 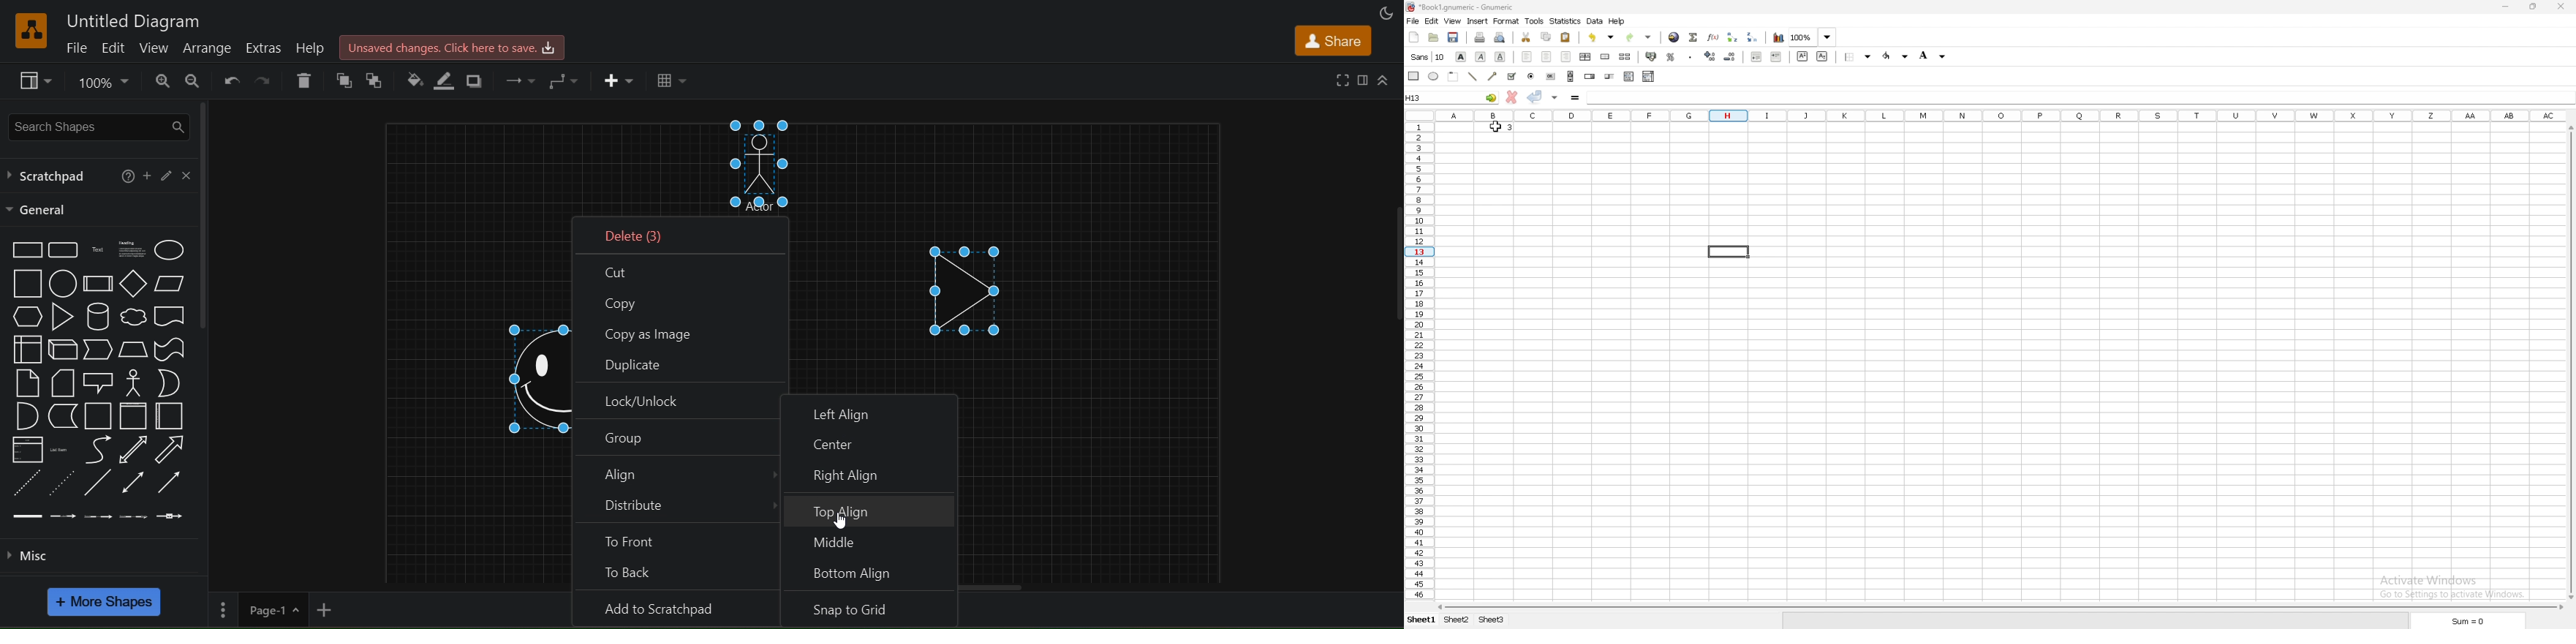 I want to click on scroll, so click(x=1571, y=76).